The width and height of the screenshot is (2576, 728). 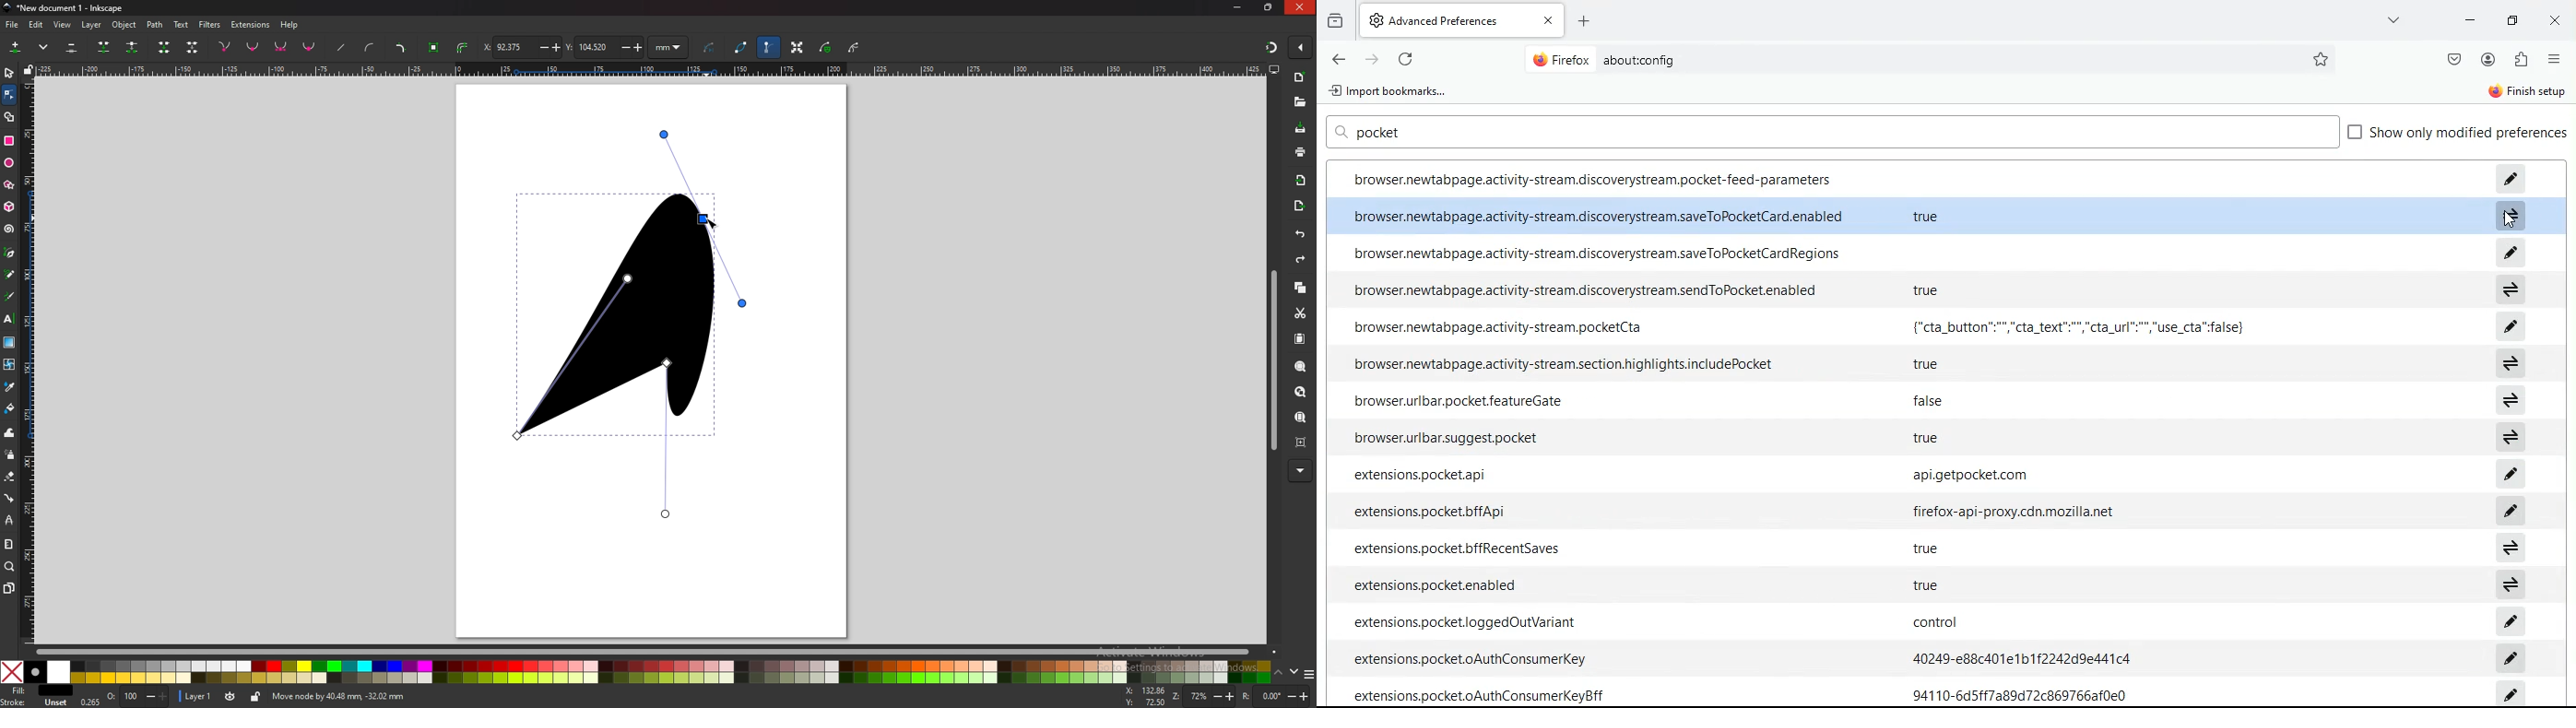 I want to click on browser.newtabpage.activity-stream.discoverystream.saveToPocketCard.enabled, so click(x=1612, y=216).